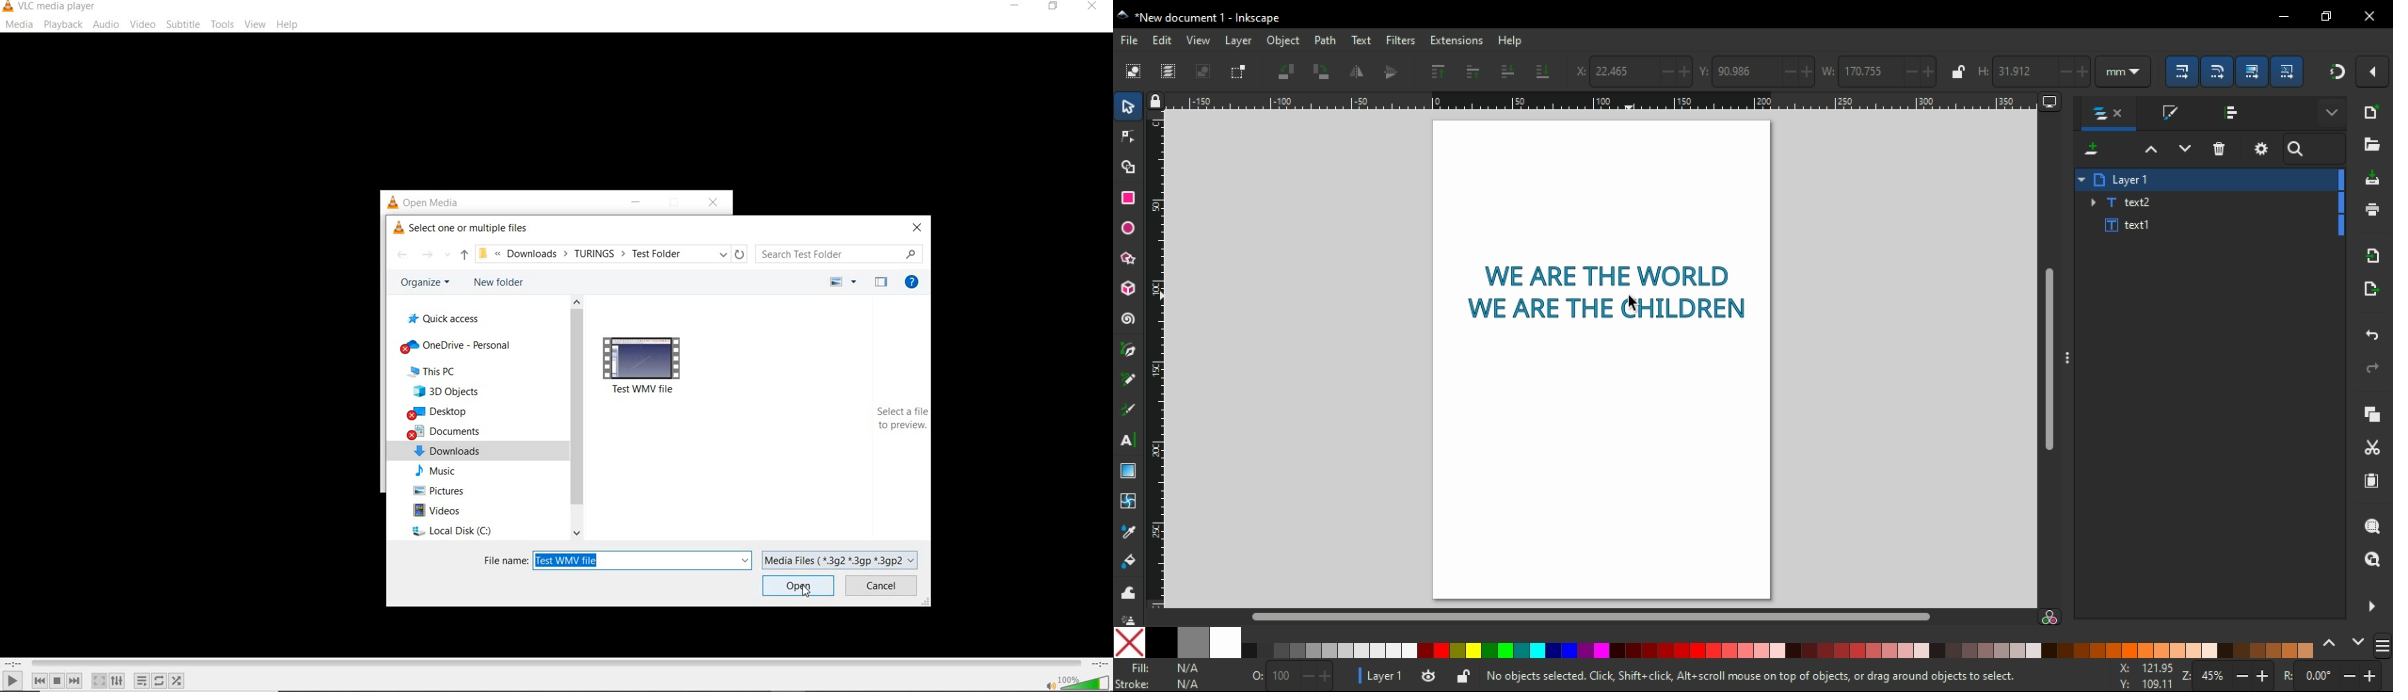 This screenshot has height=700, width=2408. Describe the element at coordinates (2133, 179) in the screenshot. I see `layer` at that location.